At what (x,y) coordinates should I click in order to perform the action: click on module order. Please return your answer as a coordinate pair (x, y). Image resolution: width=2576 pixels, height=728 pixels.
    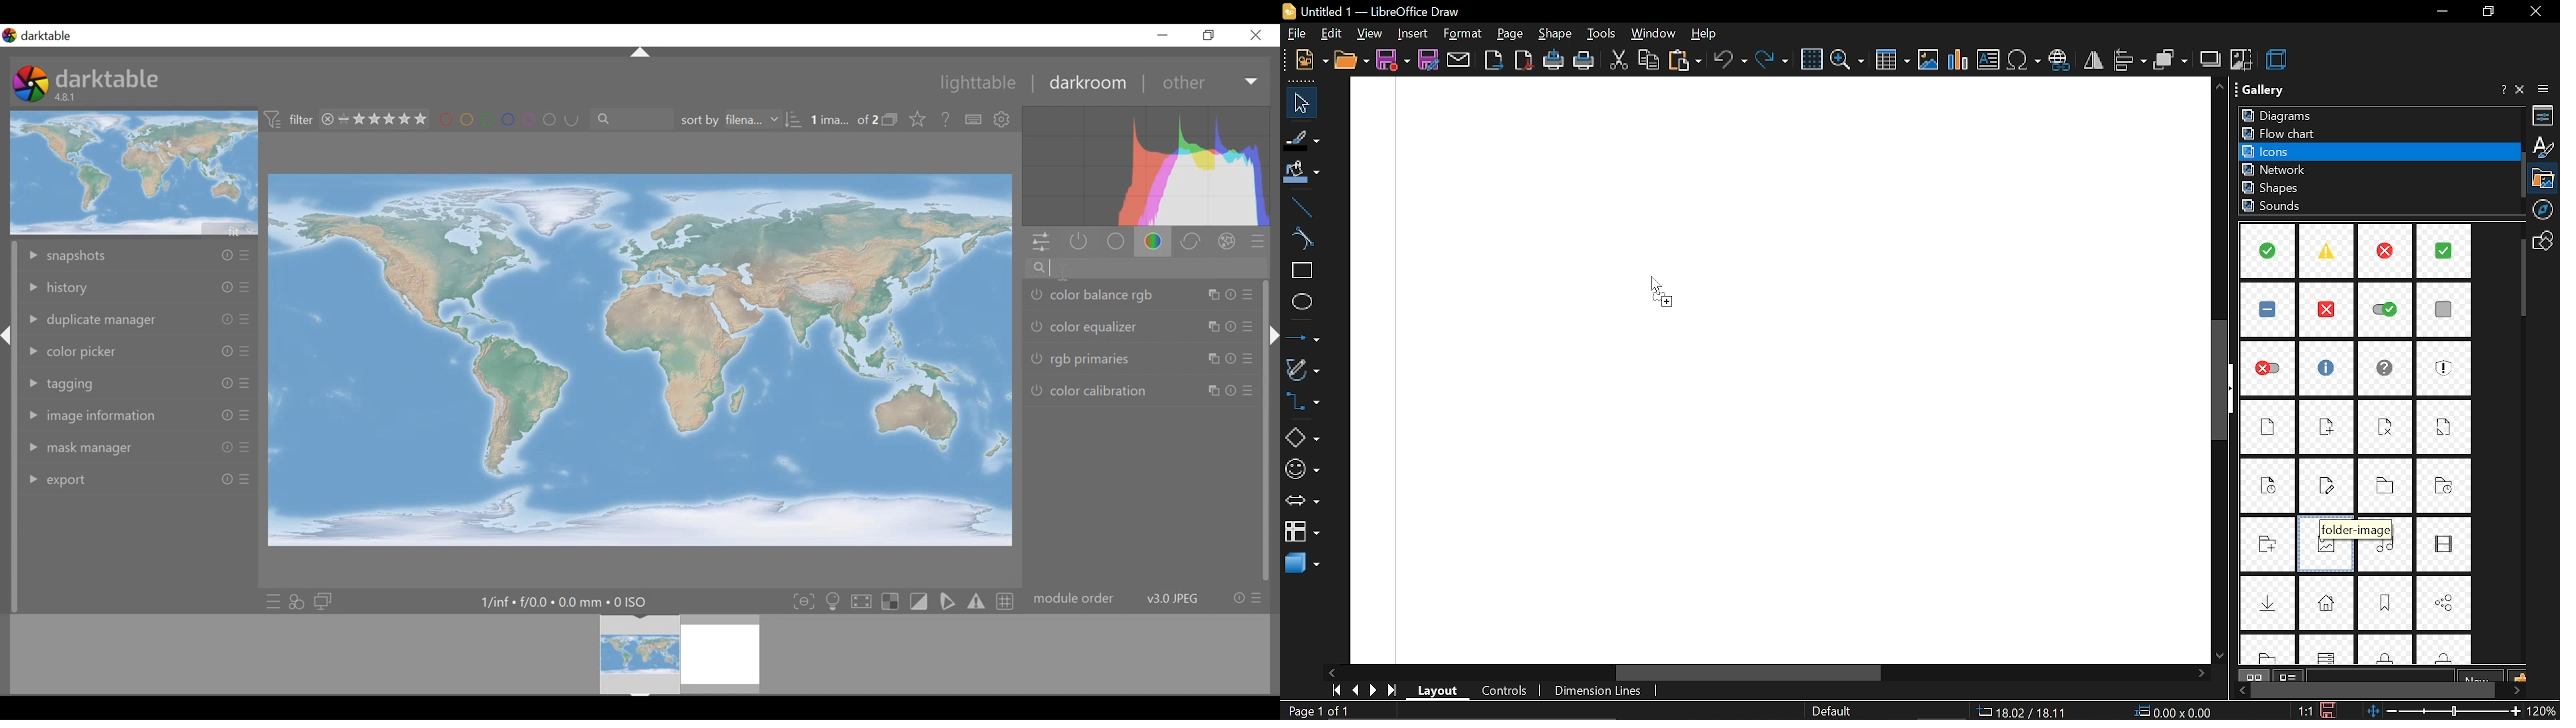
    Looking at the image, I should click on (1147, 597).